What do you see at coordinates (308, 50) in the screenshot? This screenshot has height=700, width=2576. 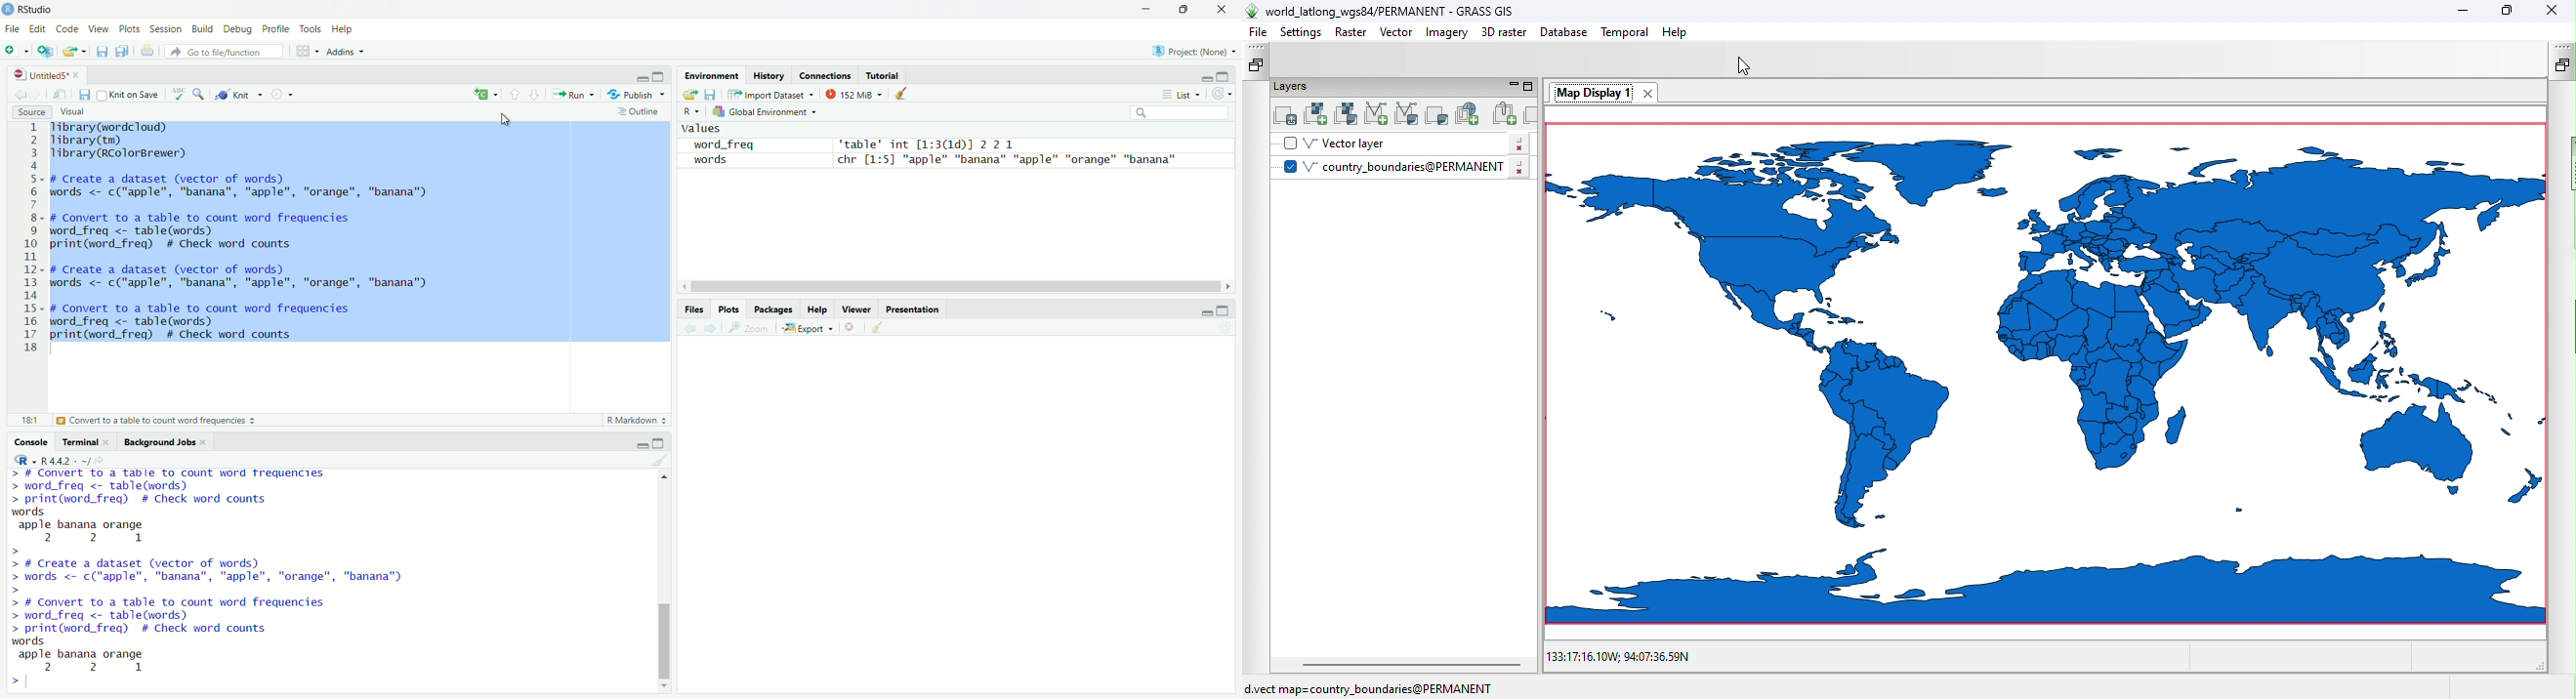 I see `Workspace pane` at bounding box center [308, 50].